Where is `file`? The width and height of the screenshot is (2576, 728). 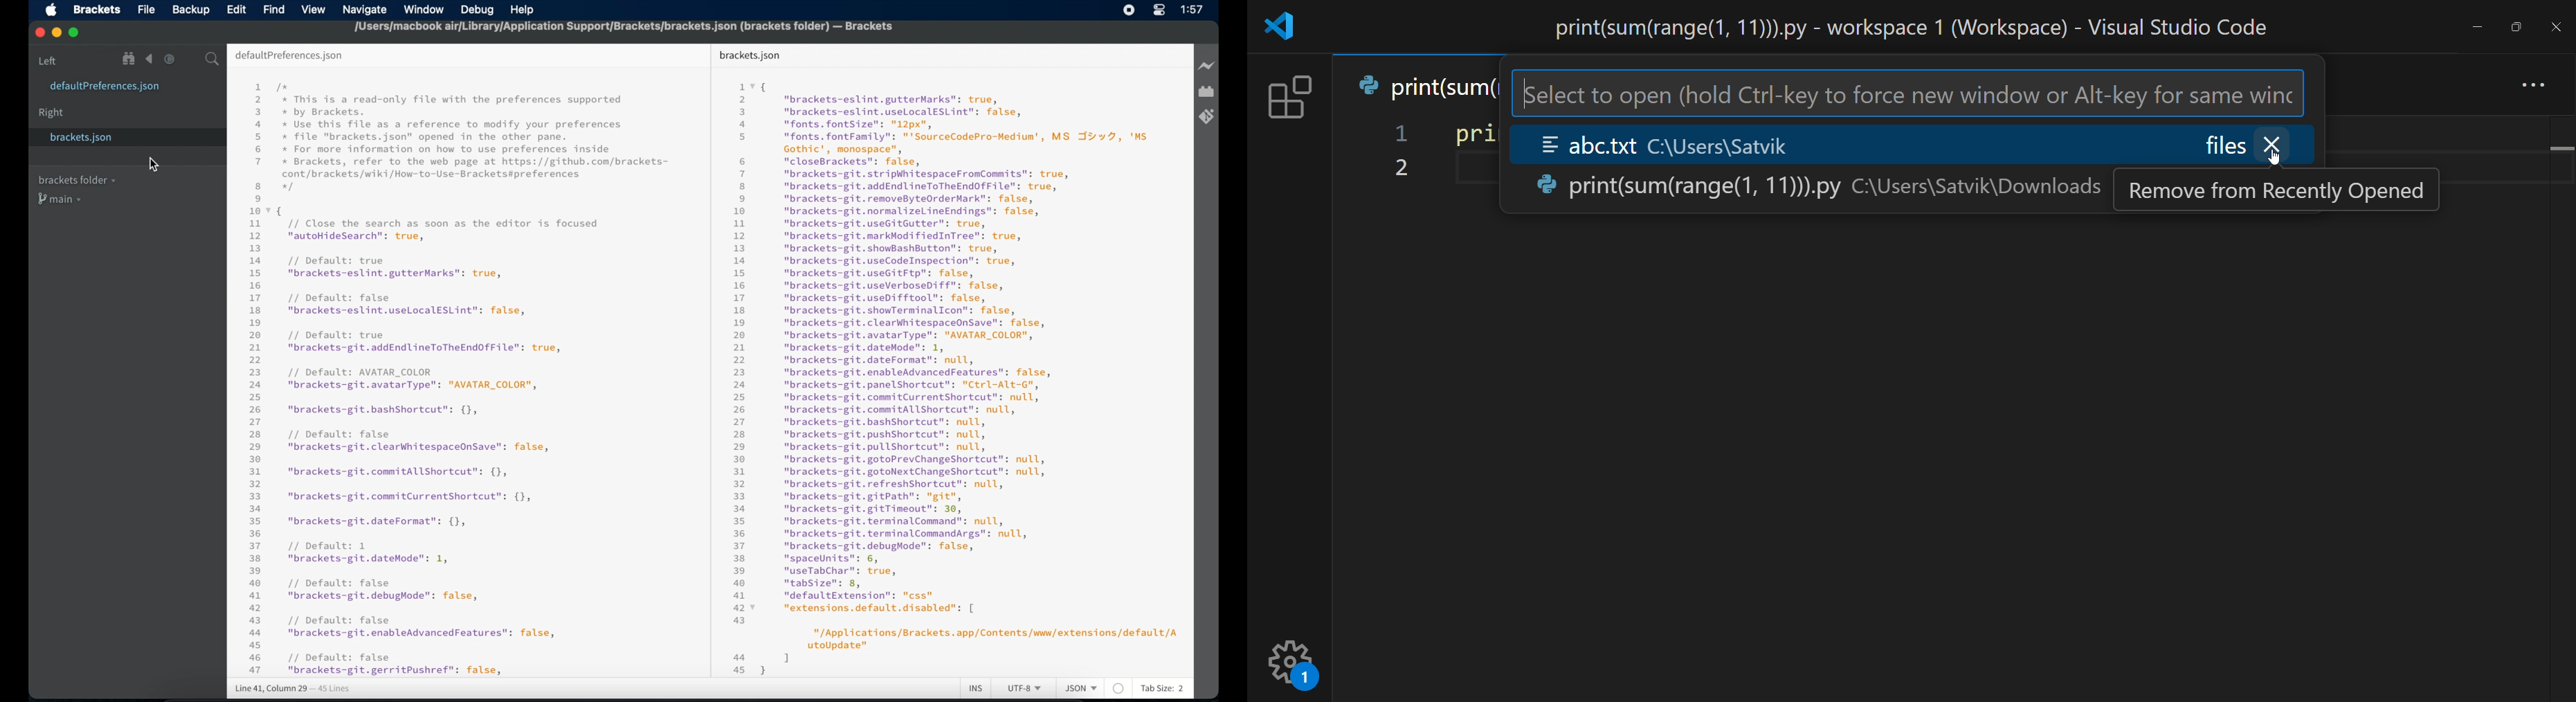 file is located at coordinates (149, 9).